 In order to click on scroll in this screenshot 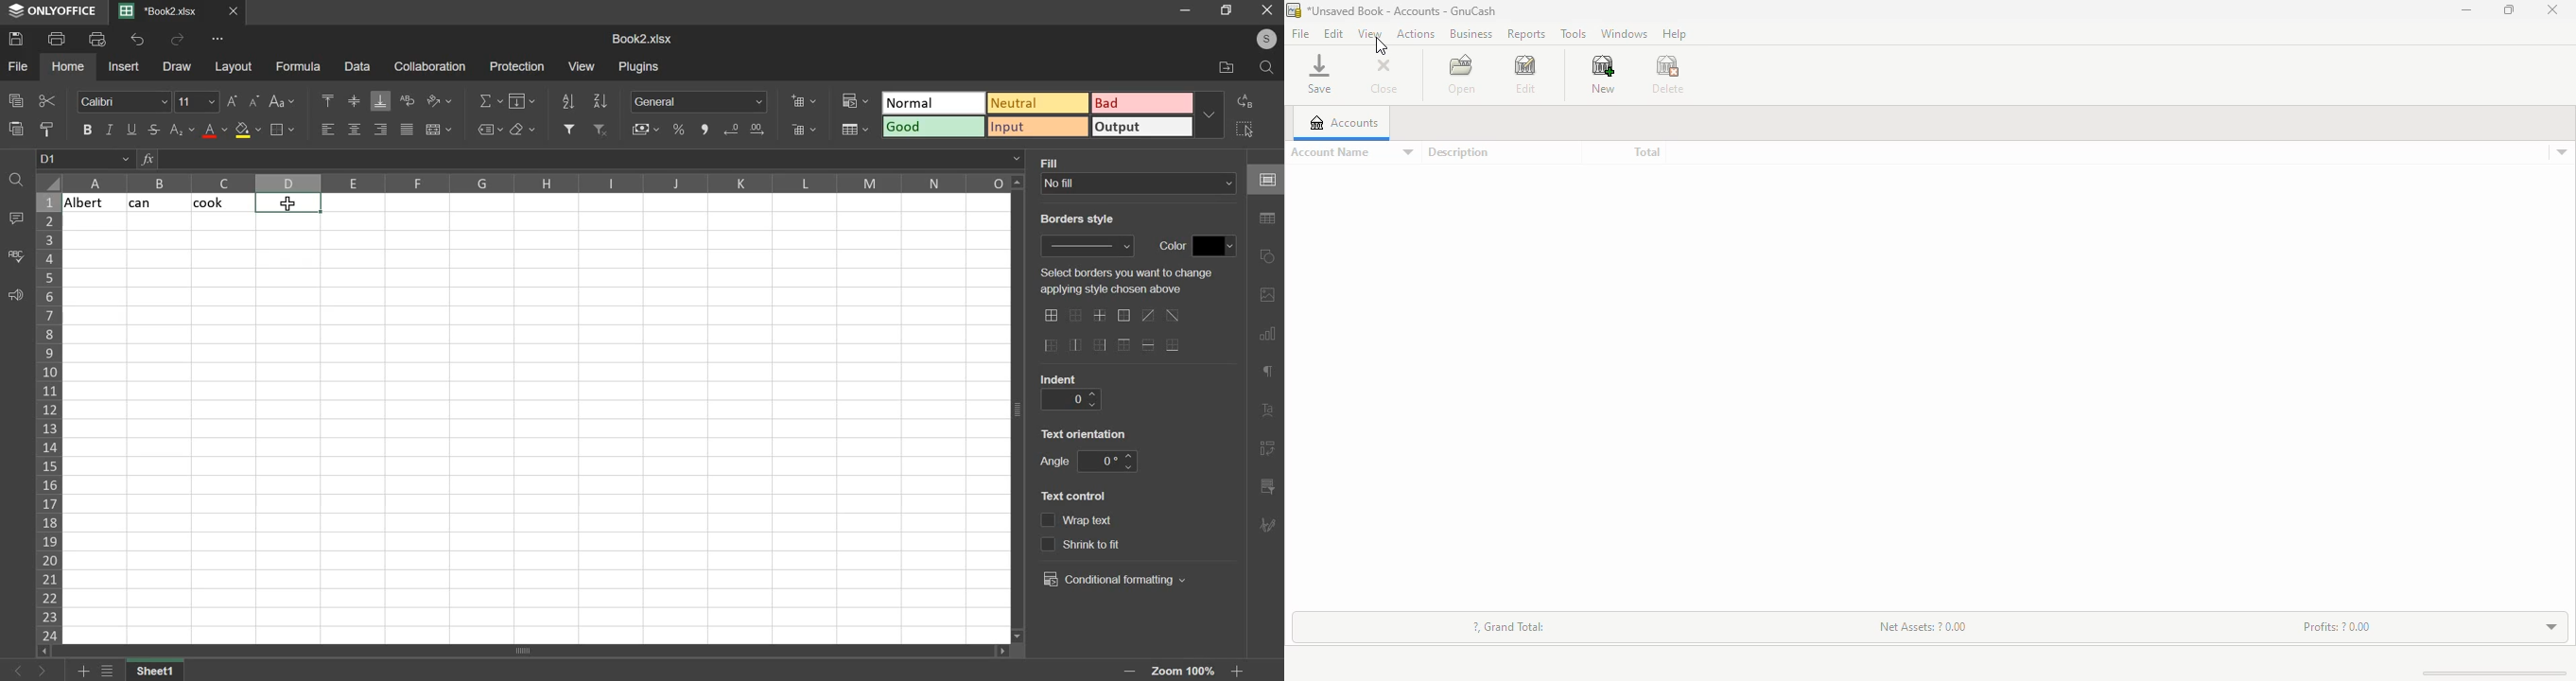, I will do `click(2484, 672)`.